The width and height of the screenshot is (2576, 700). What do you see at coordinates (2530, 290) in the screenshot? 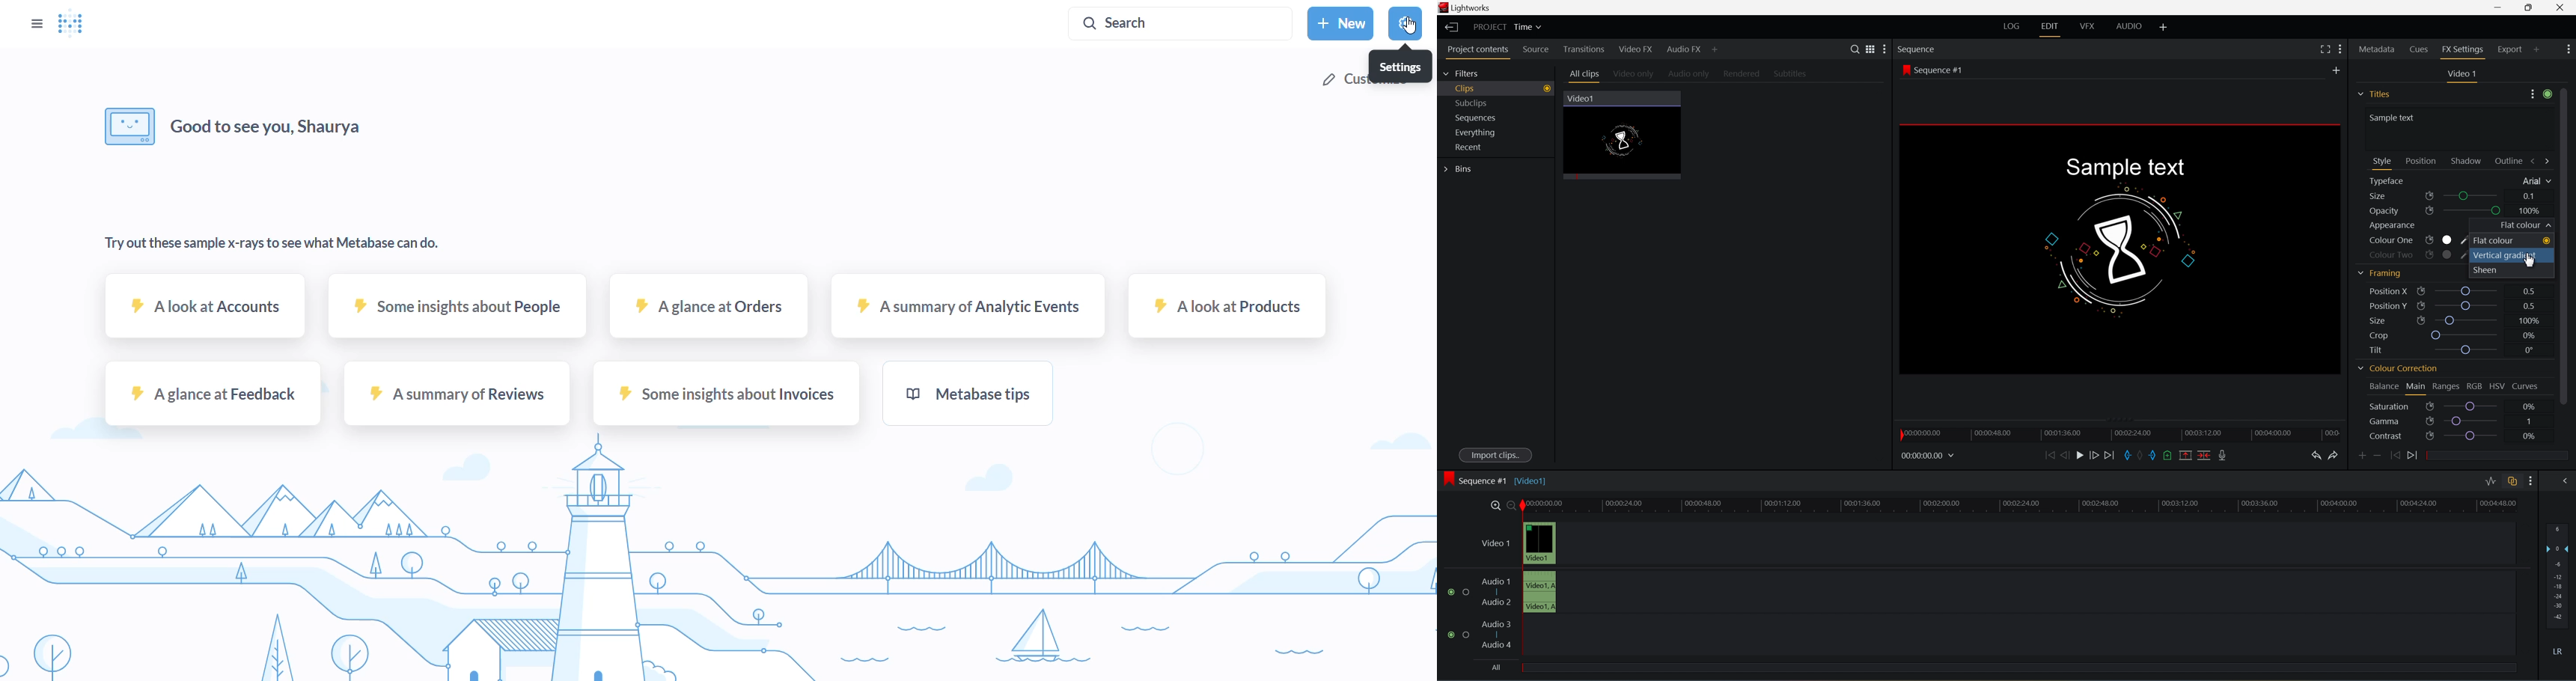
I see `0.5` at bounding box center [2530, 290].